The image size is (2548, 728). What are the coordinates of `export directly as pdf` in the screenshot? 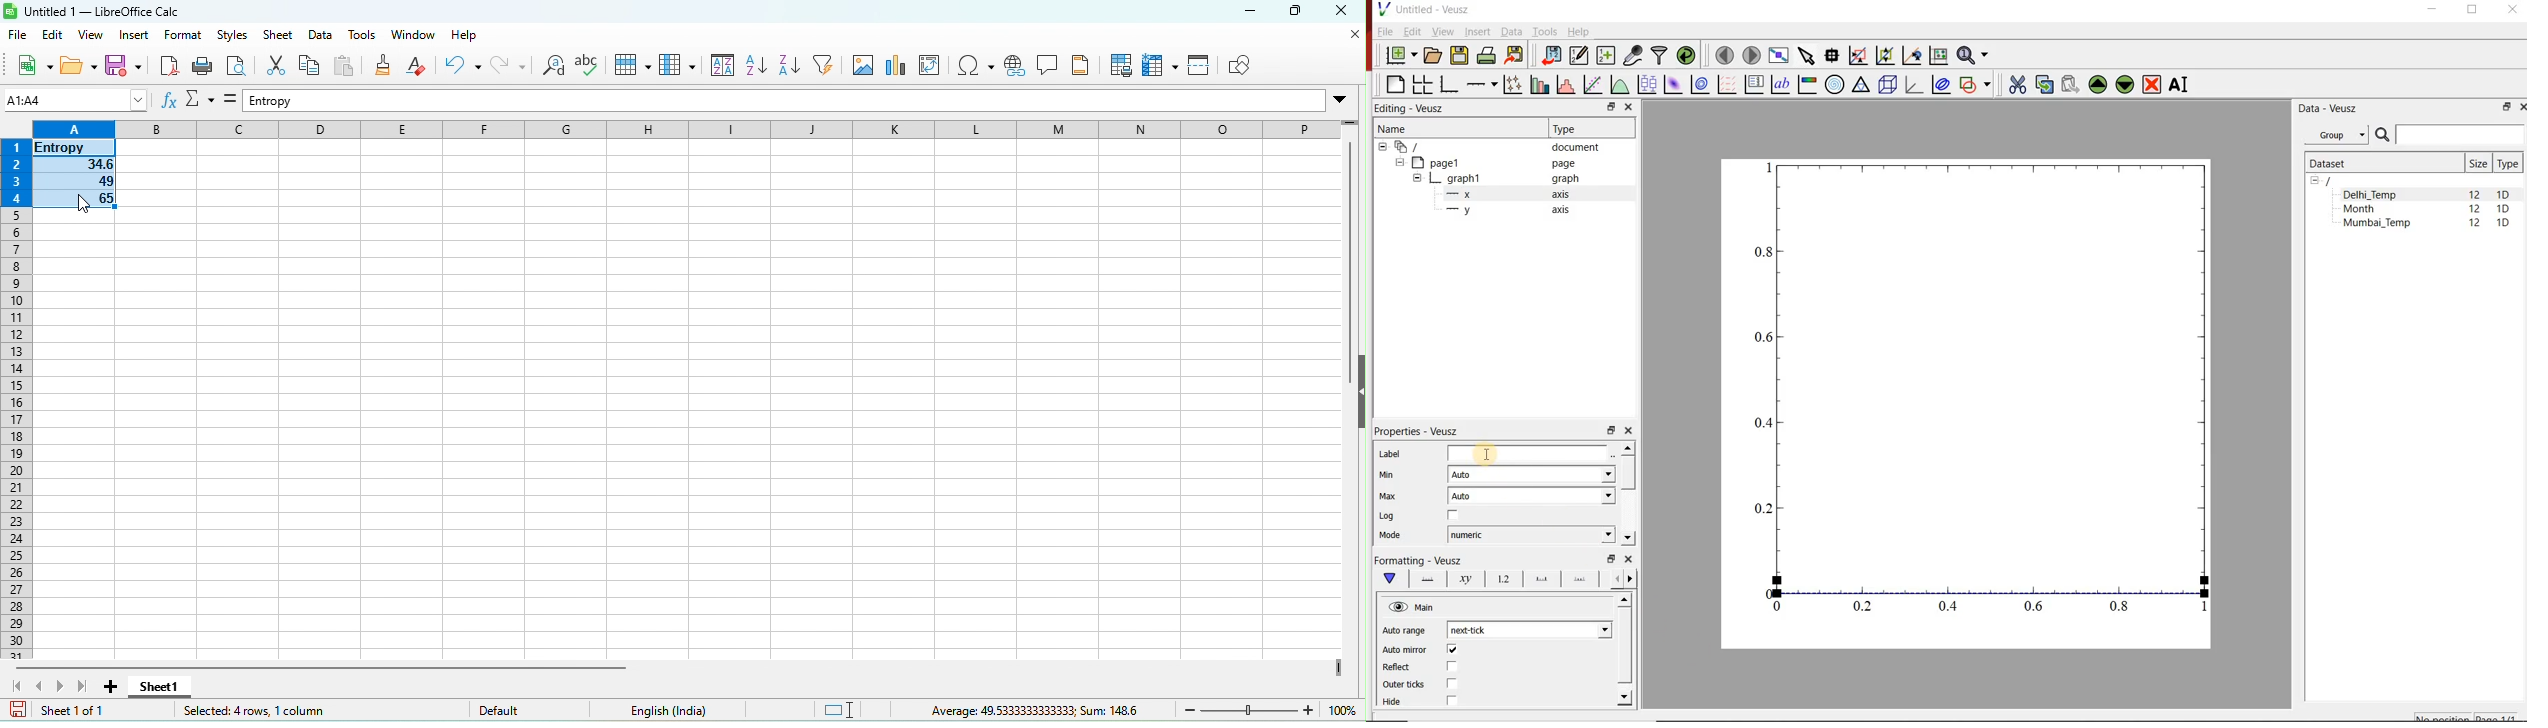 It's located at (172, 65).